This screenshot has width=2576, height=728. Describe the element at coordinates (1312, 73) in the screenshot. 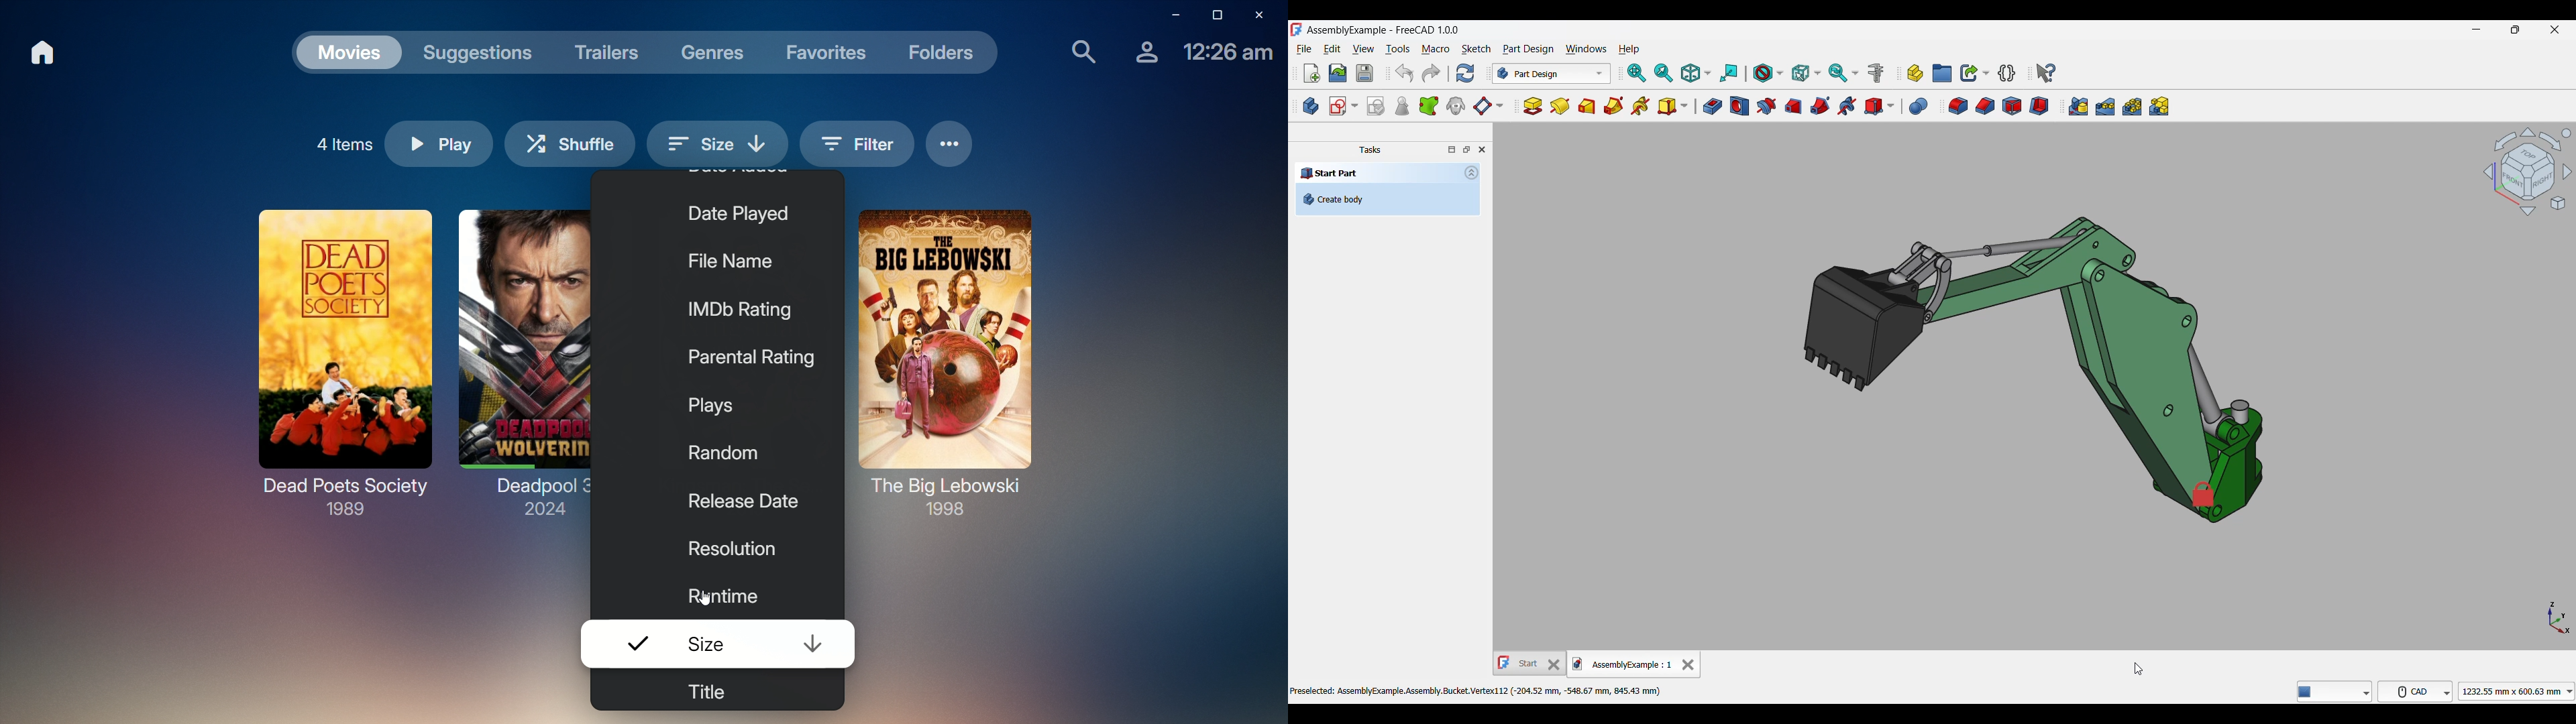

I see `New` at that location.